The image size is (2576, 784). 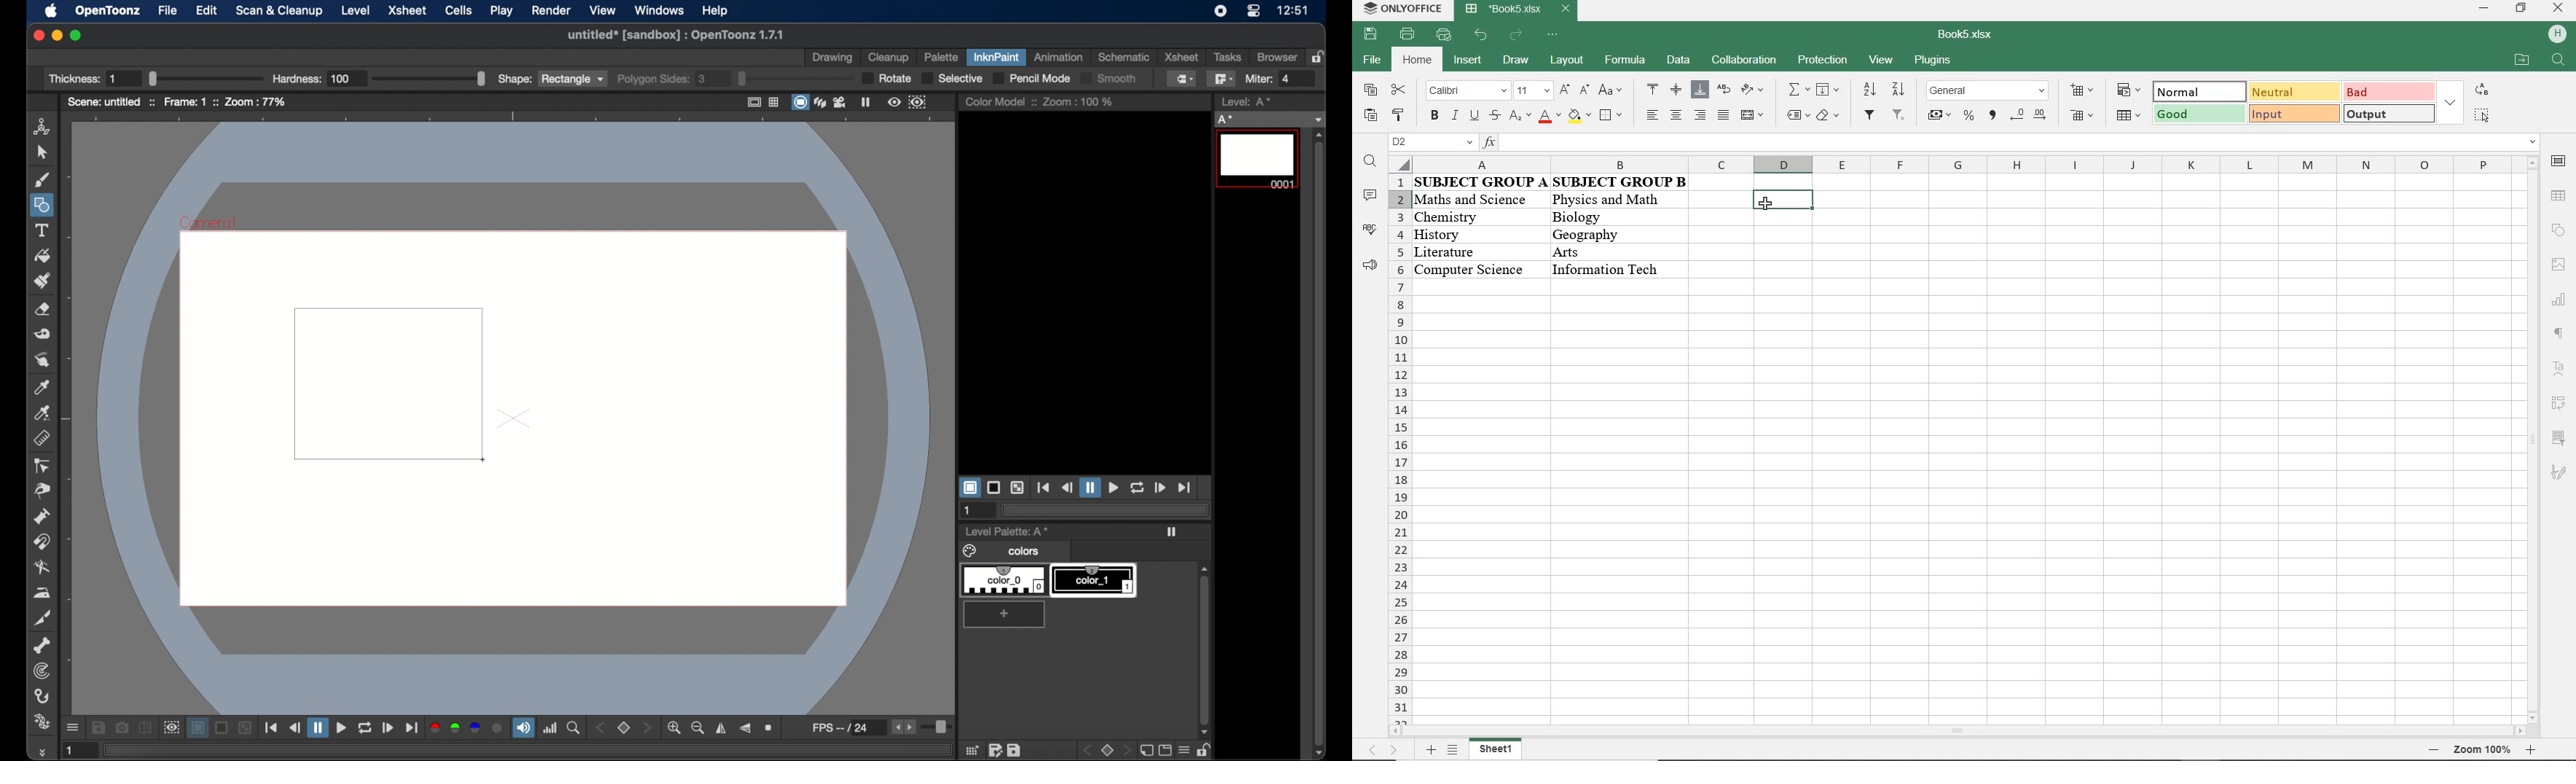 I want to click on cells, so click(x=457, y=11).